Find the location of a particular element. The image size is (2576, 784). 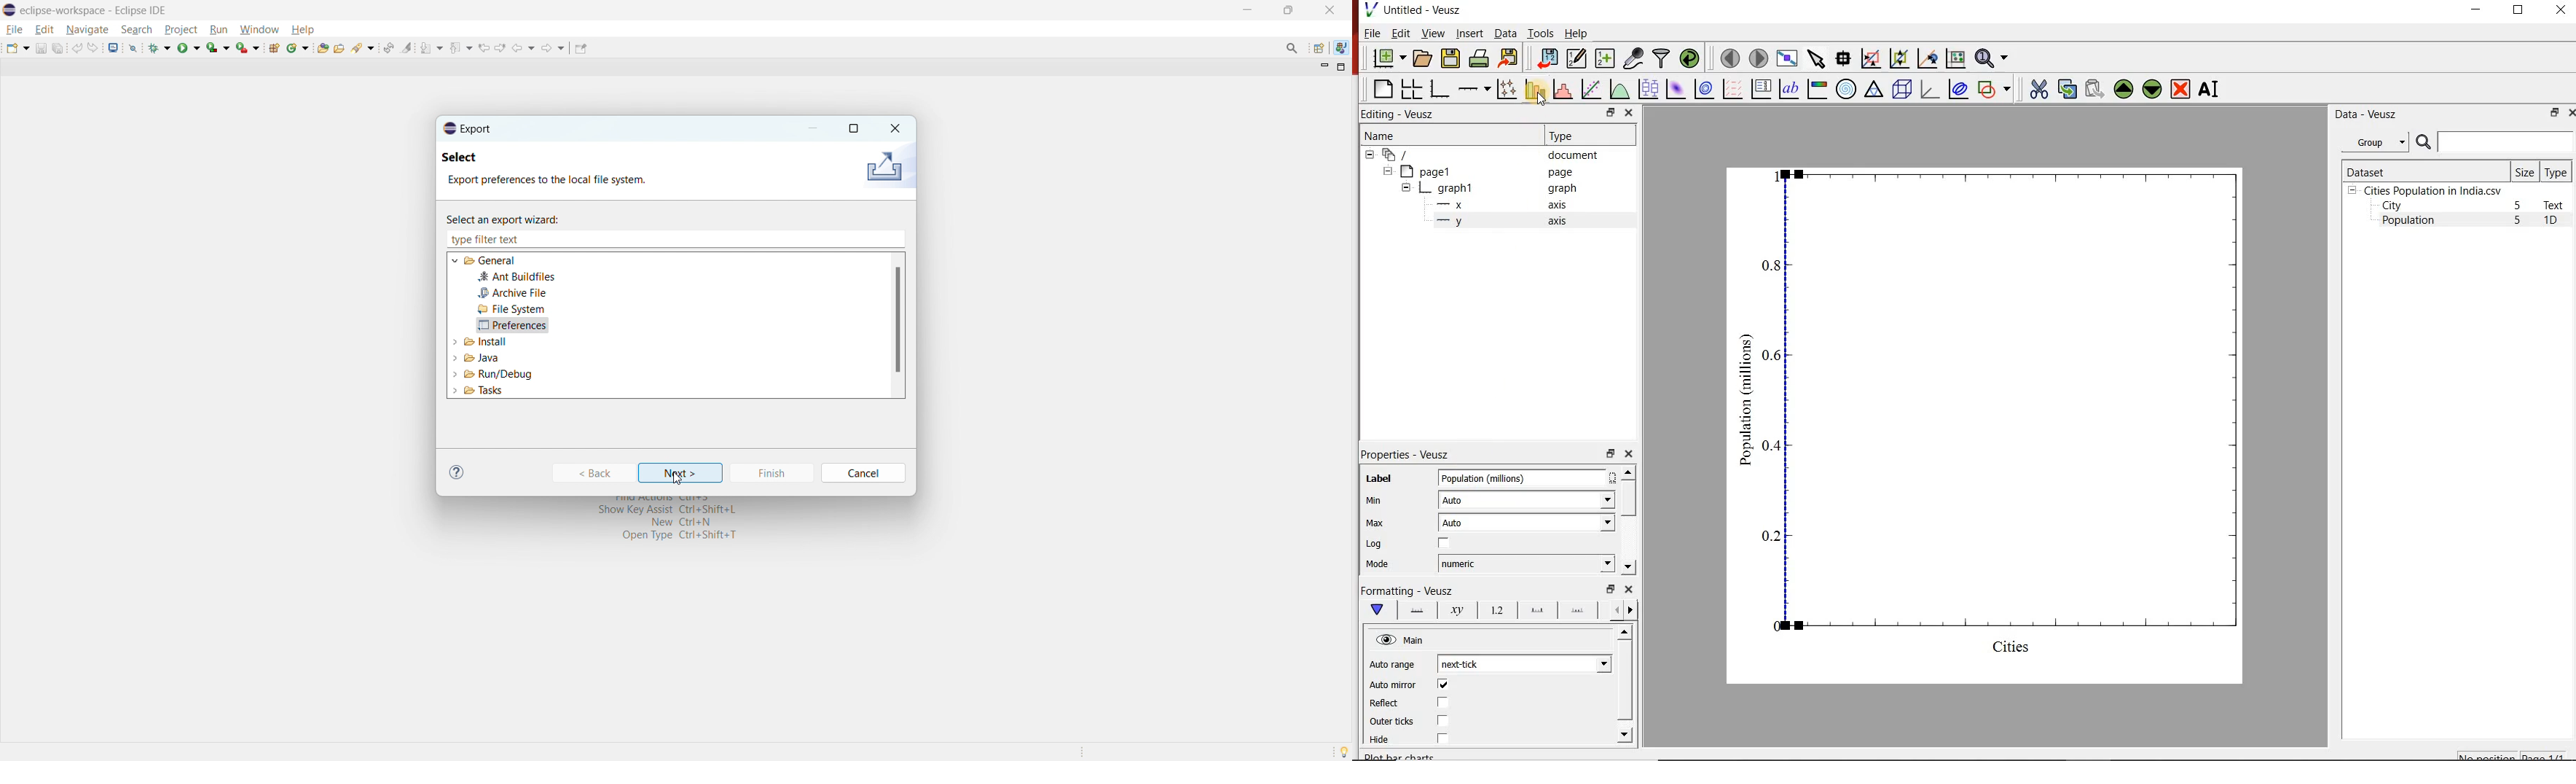

move the selected widget up is located at coordinates (2124, 88).